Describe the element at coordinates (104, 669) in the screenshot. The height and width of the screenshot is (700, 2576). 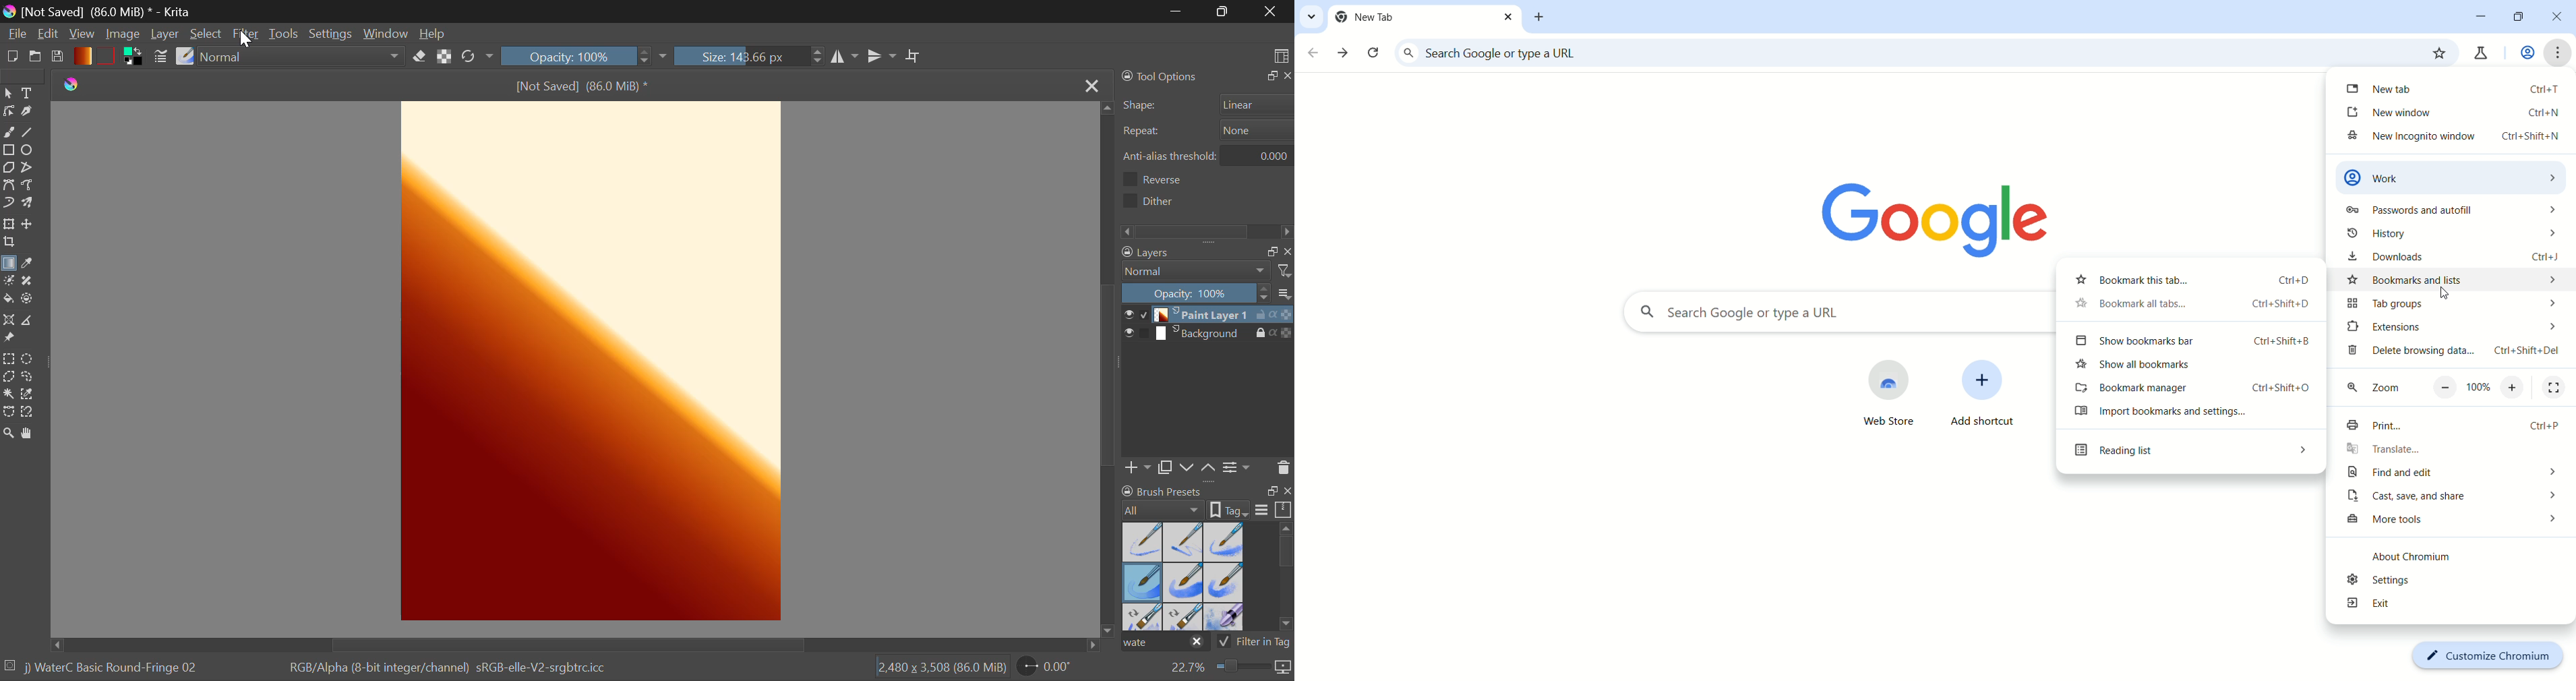
I see `jj waterc basic round-fringe 02` at that location.